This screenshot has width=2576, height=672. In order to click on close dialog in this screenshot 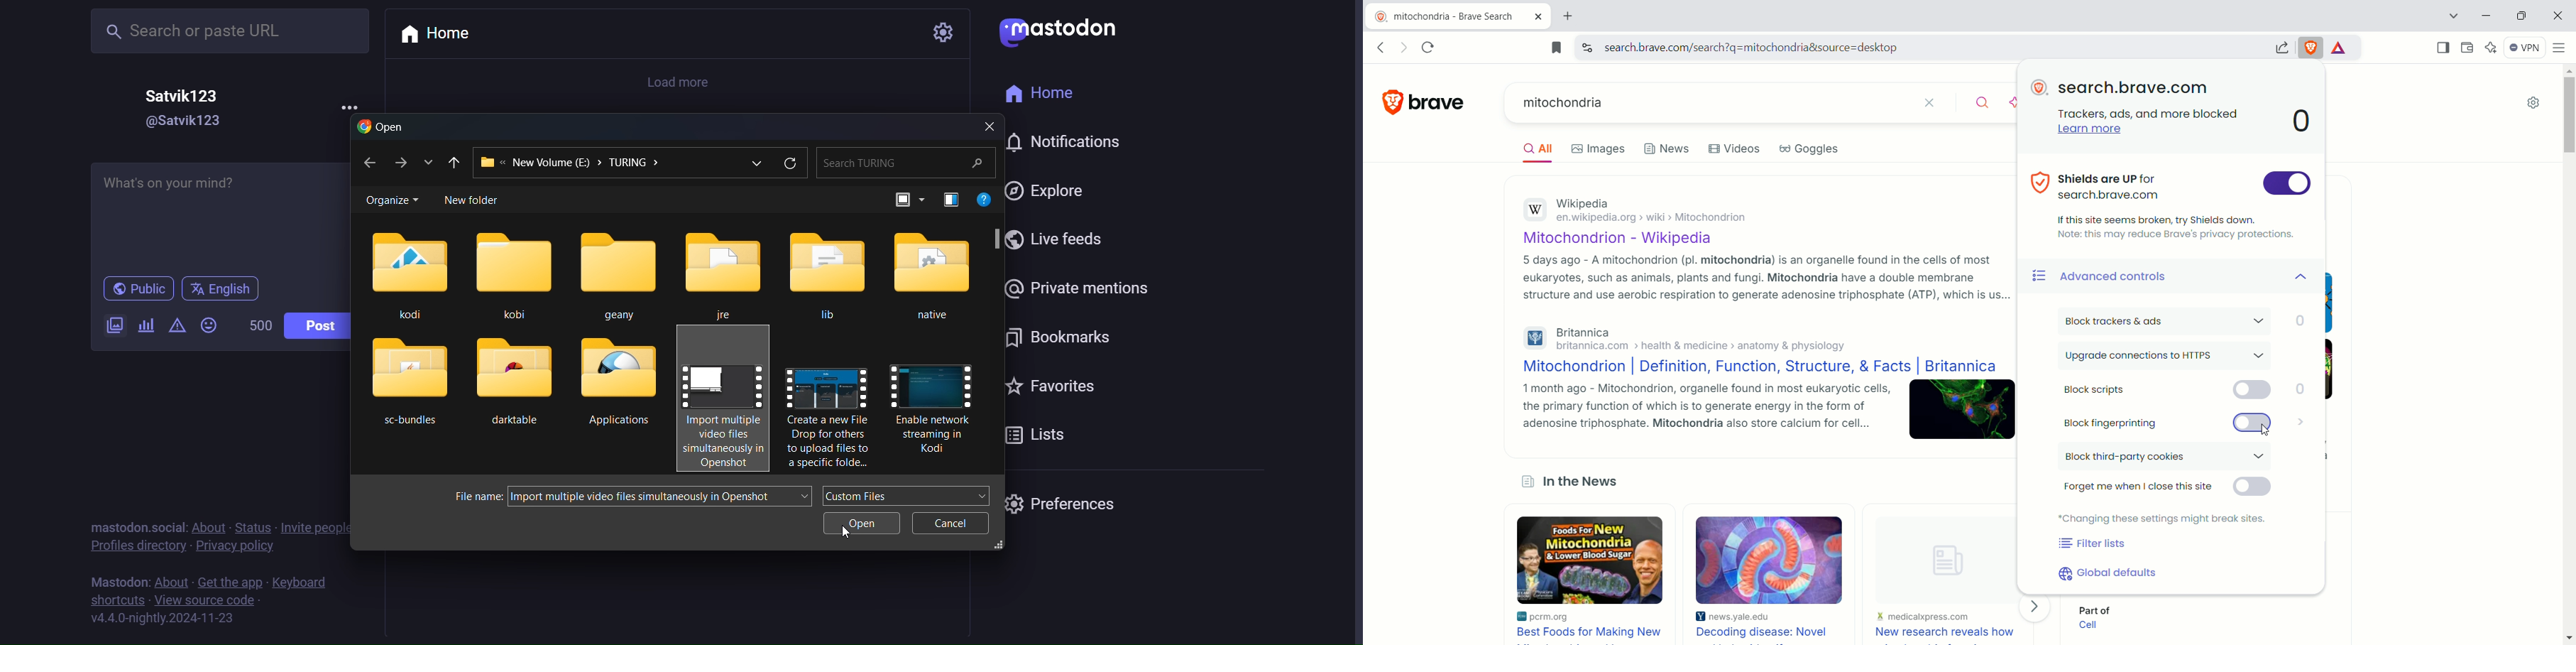, I will do `click(987, 126)`.